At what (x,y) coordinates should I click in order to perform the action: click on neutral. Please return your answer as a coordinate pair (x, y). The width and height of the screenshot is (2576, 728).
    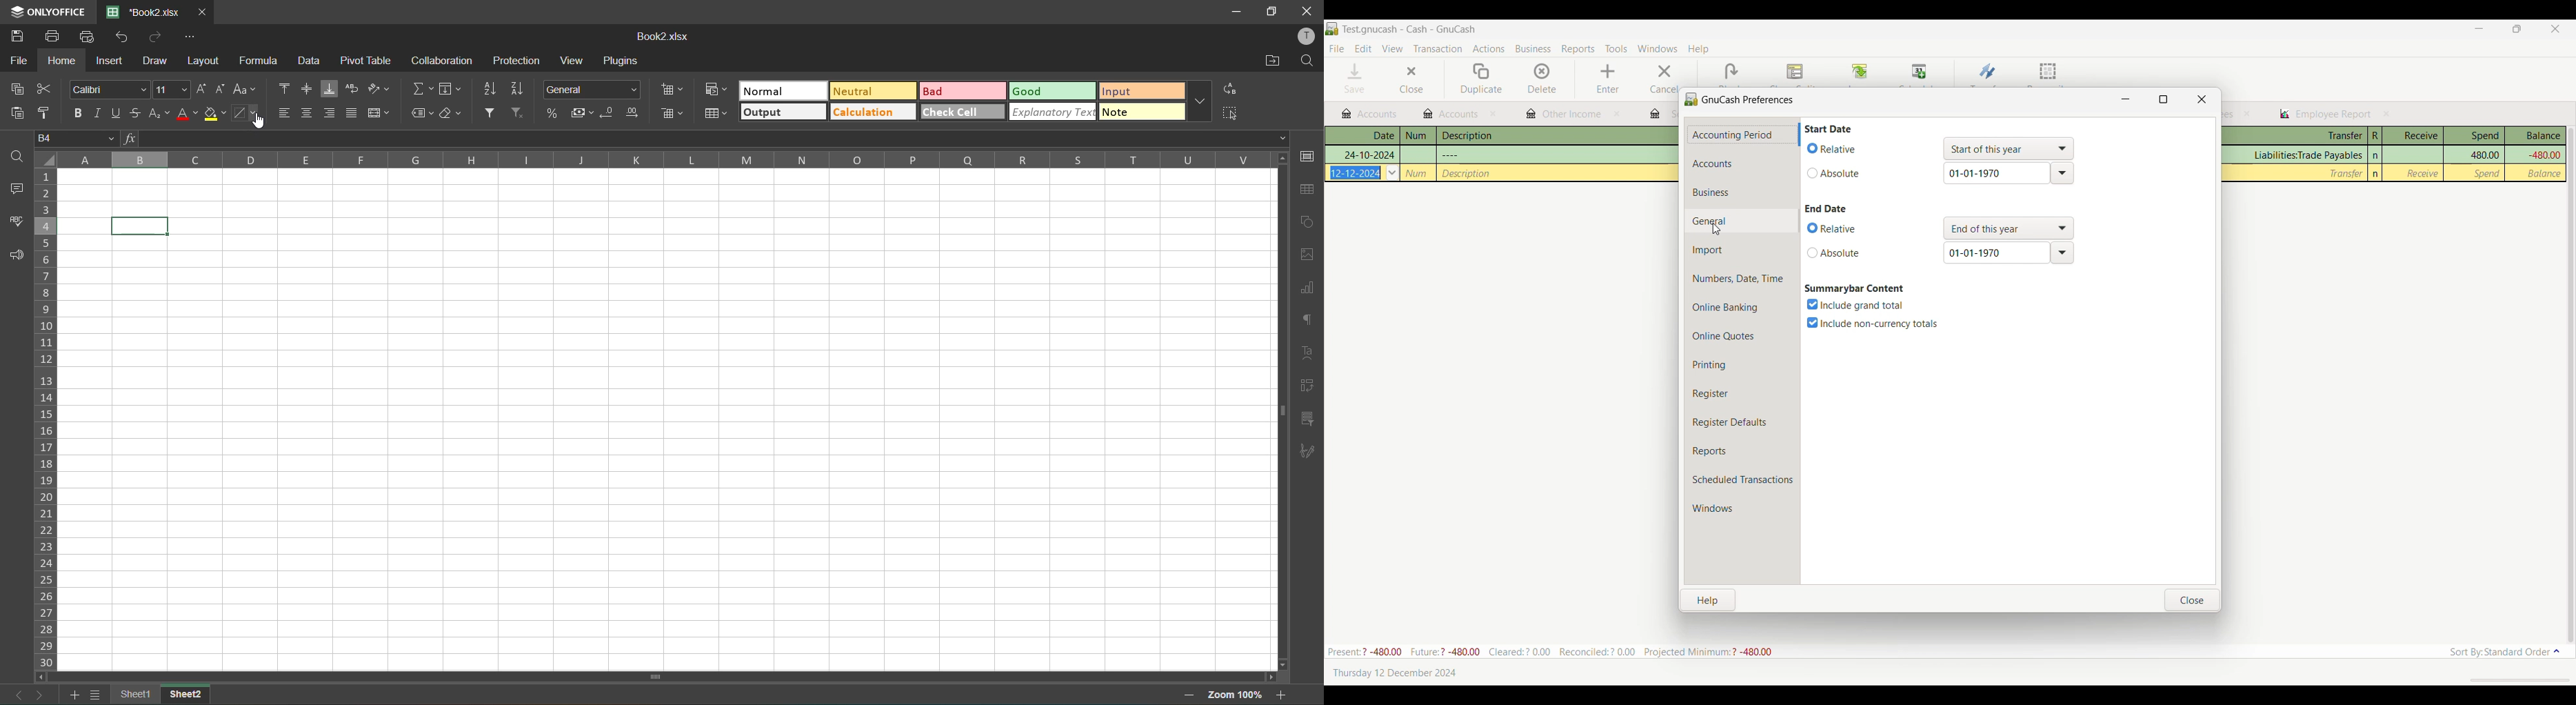
    Looking at the image, I should click on (871, 93).